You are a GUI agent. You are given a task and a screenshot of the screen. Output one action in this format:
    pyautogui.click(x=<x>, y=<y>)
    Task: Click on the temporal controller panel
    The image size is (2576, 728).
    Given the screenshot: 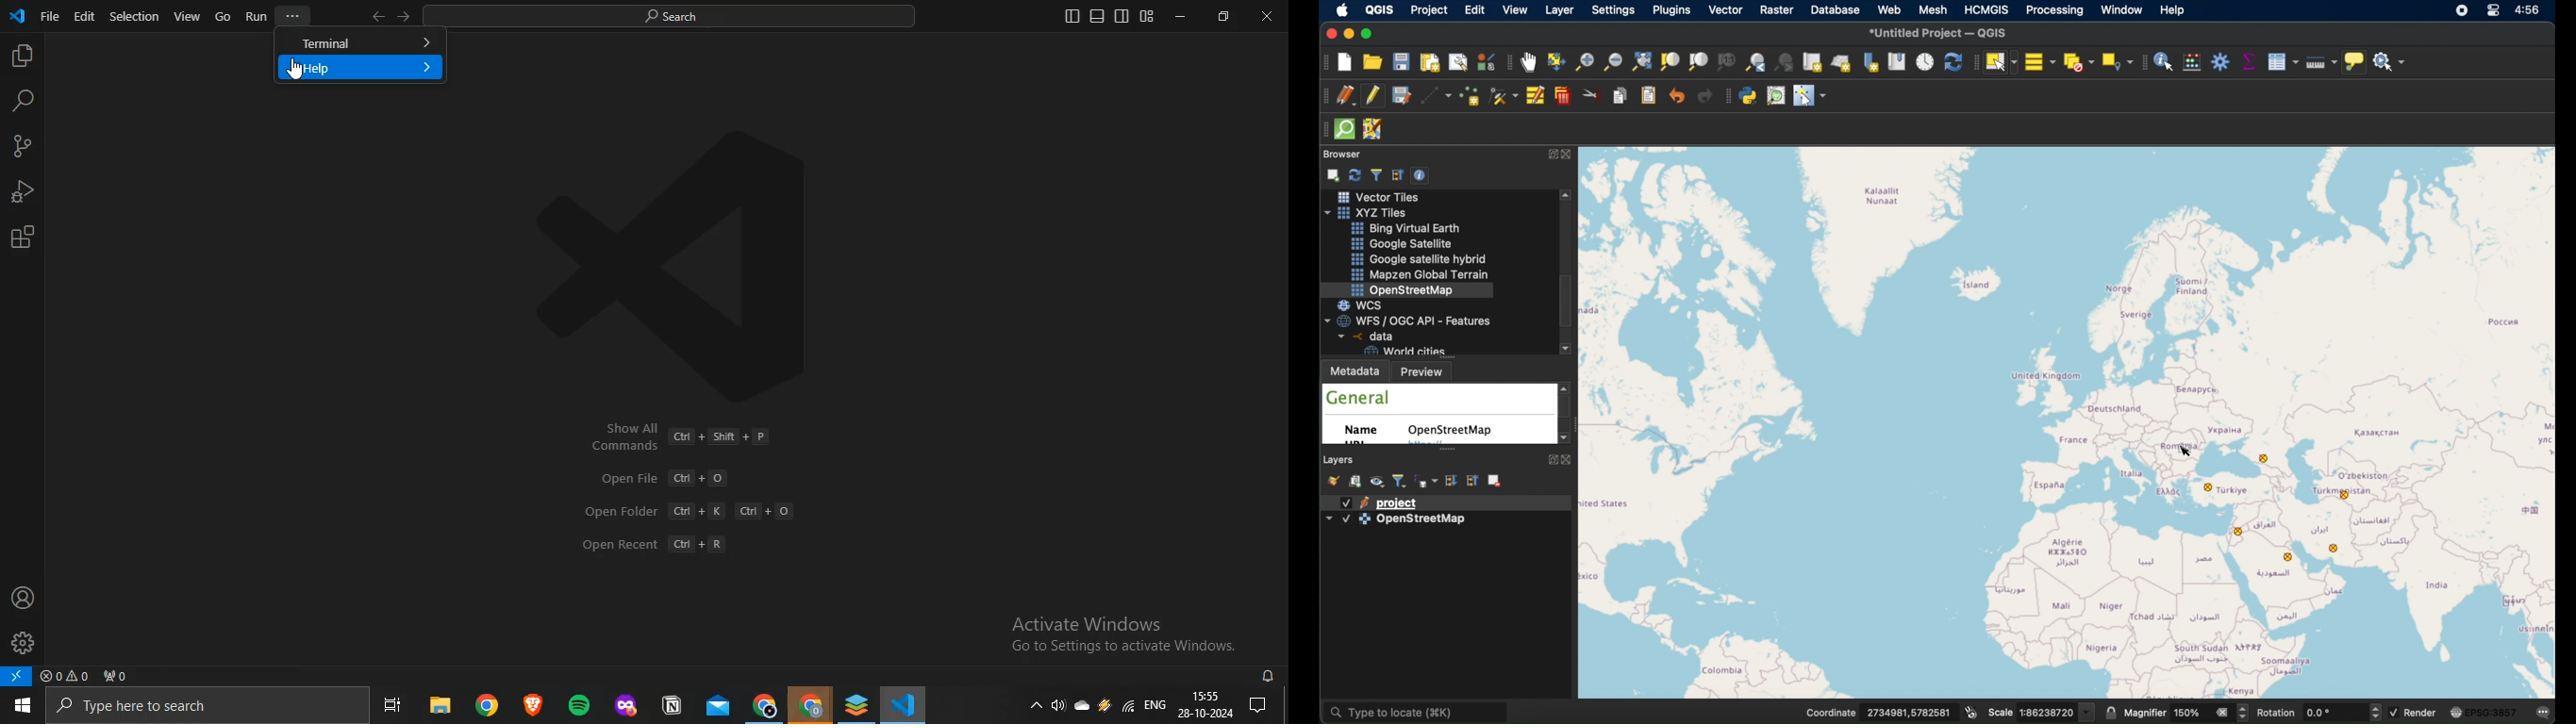 What is the action you would take?
    pyautogui.click(x=1925, y=61)
    